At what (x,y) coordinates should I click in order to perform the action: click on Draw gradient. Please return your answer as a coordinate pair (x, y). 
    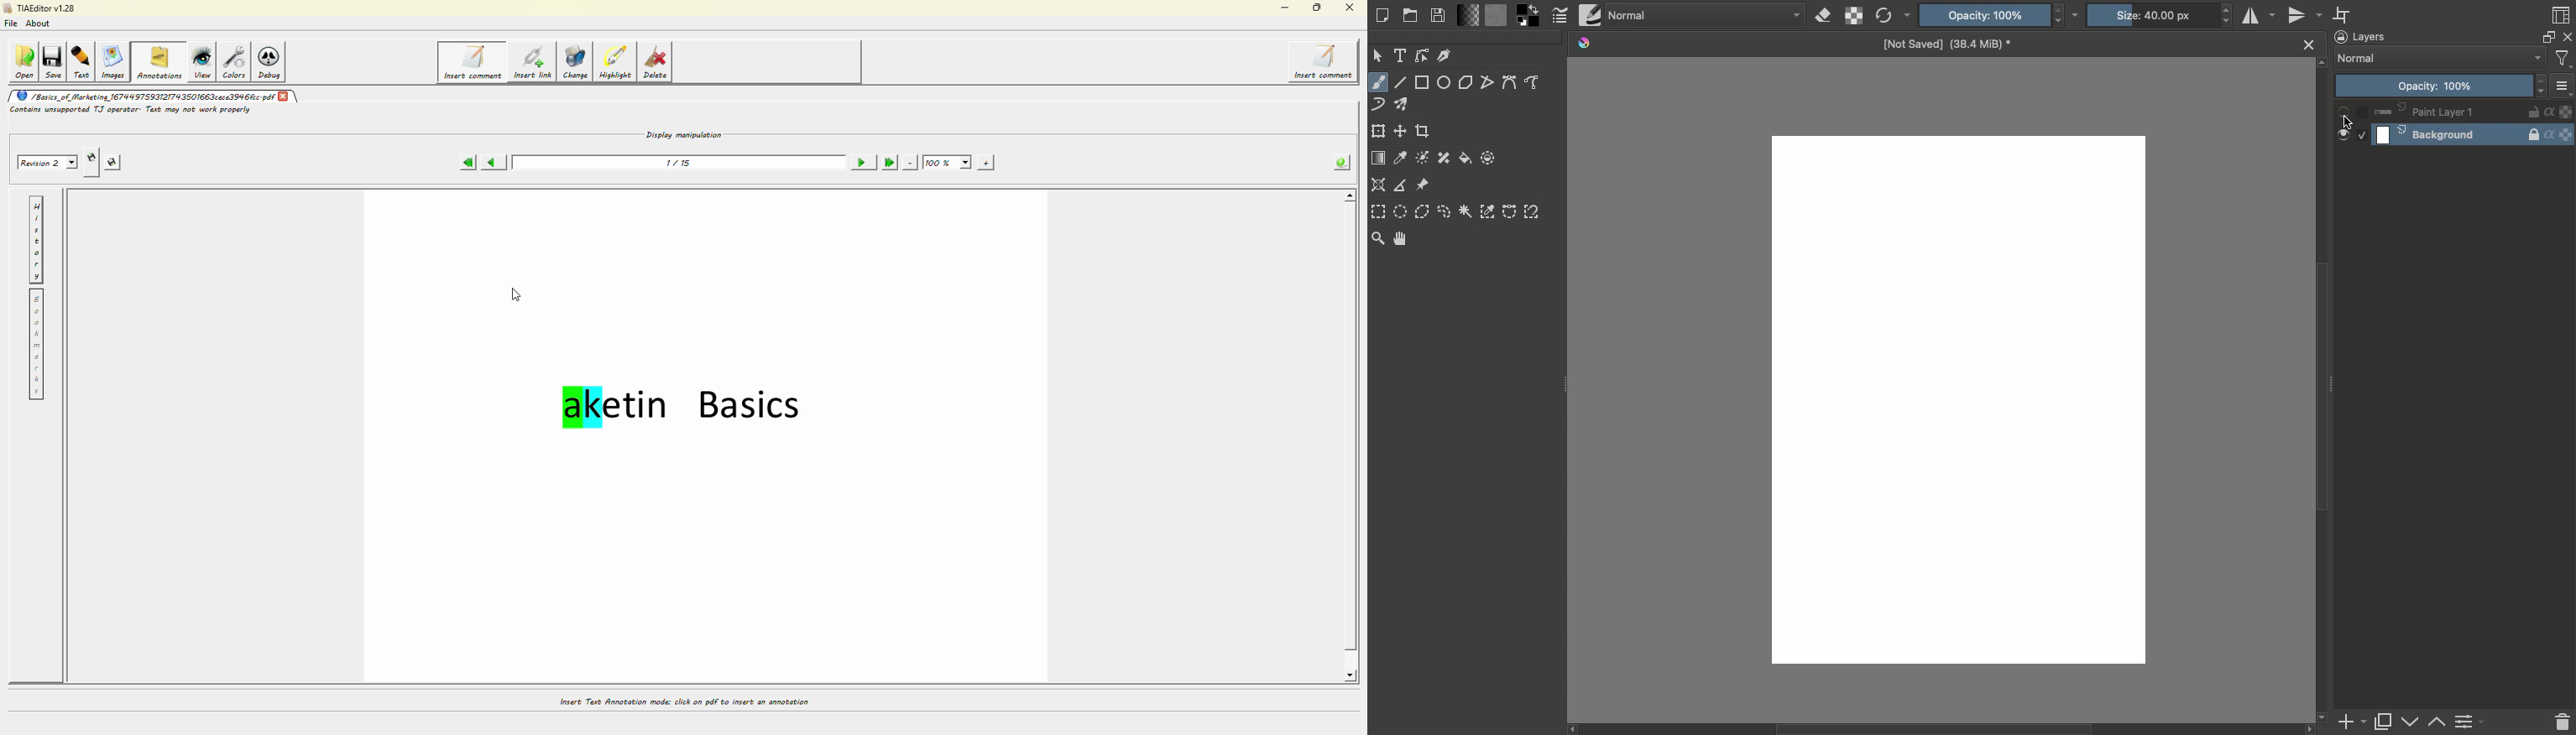
    Looking at the image, I should click on (1381, 159).